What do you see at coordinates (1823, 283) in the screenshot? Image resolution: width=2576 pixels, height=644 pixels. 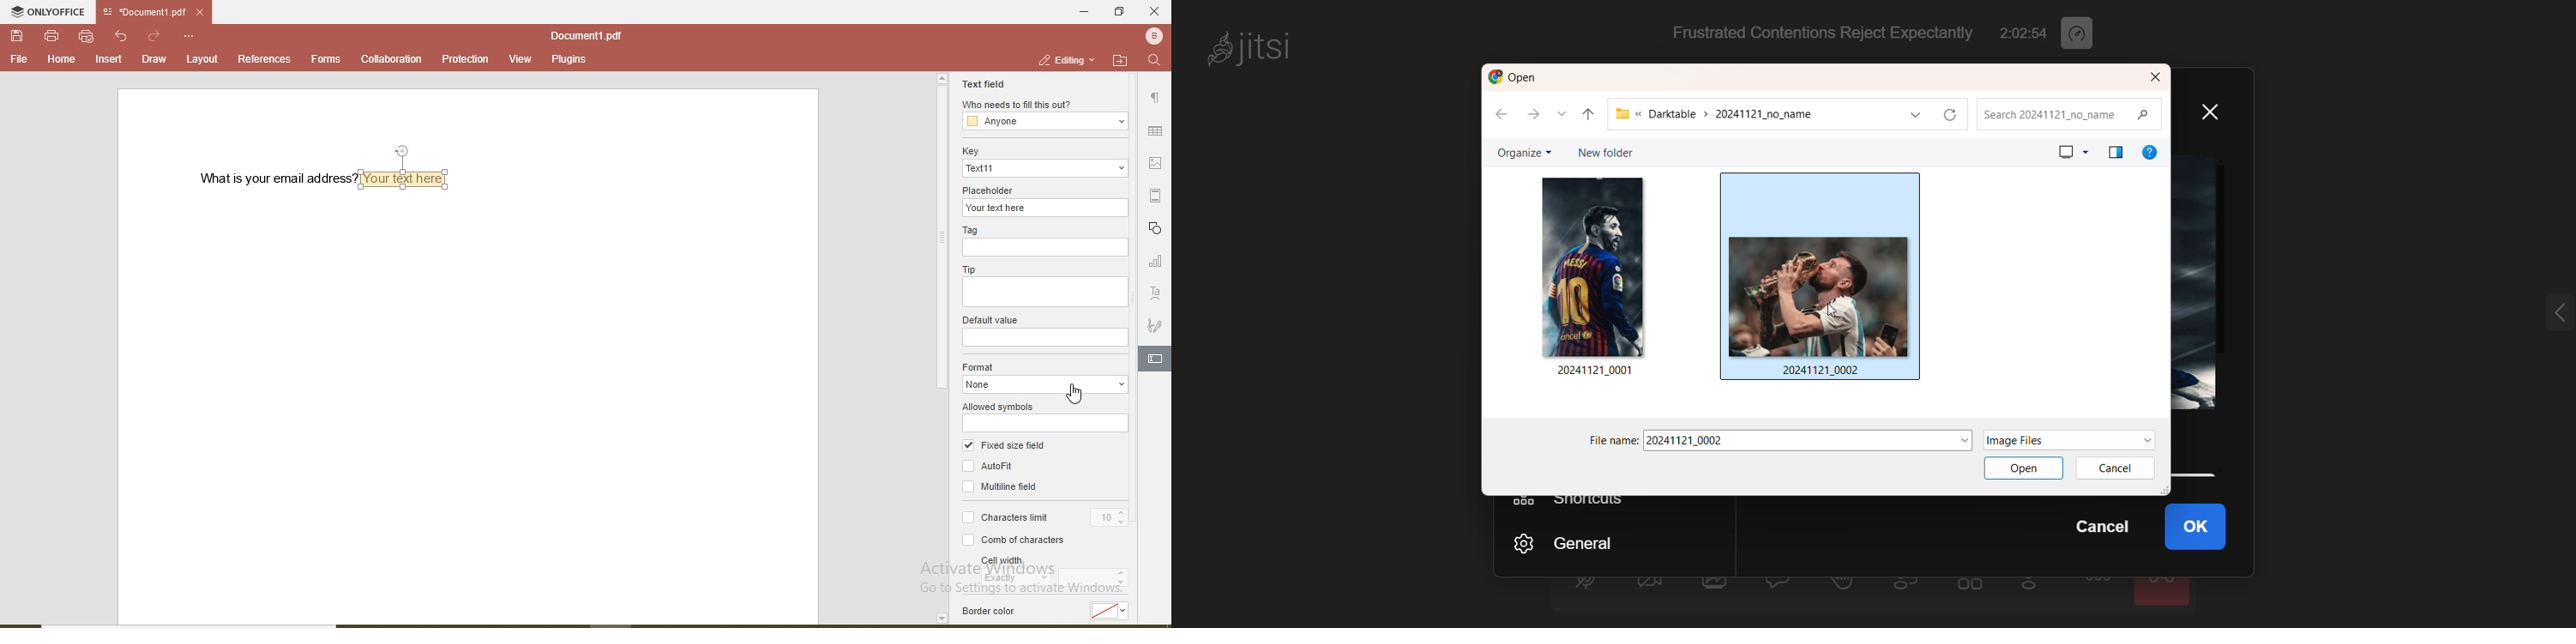 I see `file with information` at bounding box center [1823, 283].